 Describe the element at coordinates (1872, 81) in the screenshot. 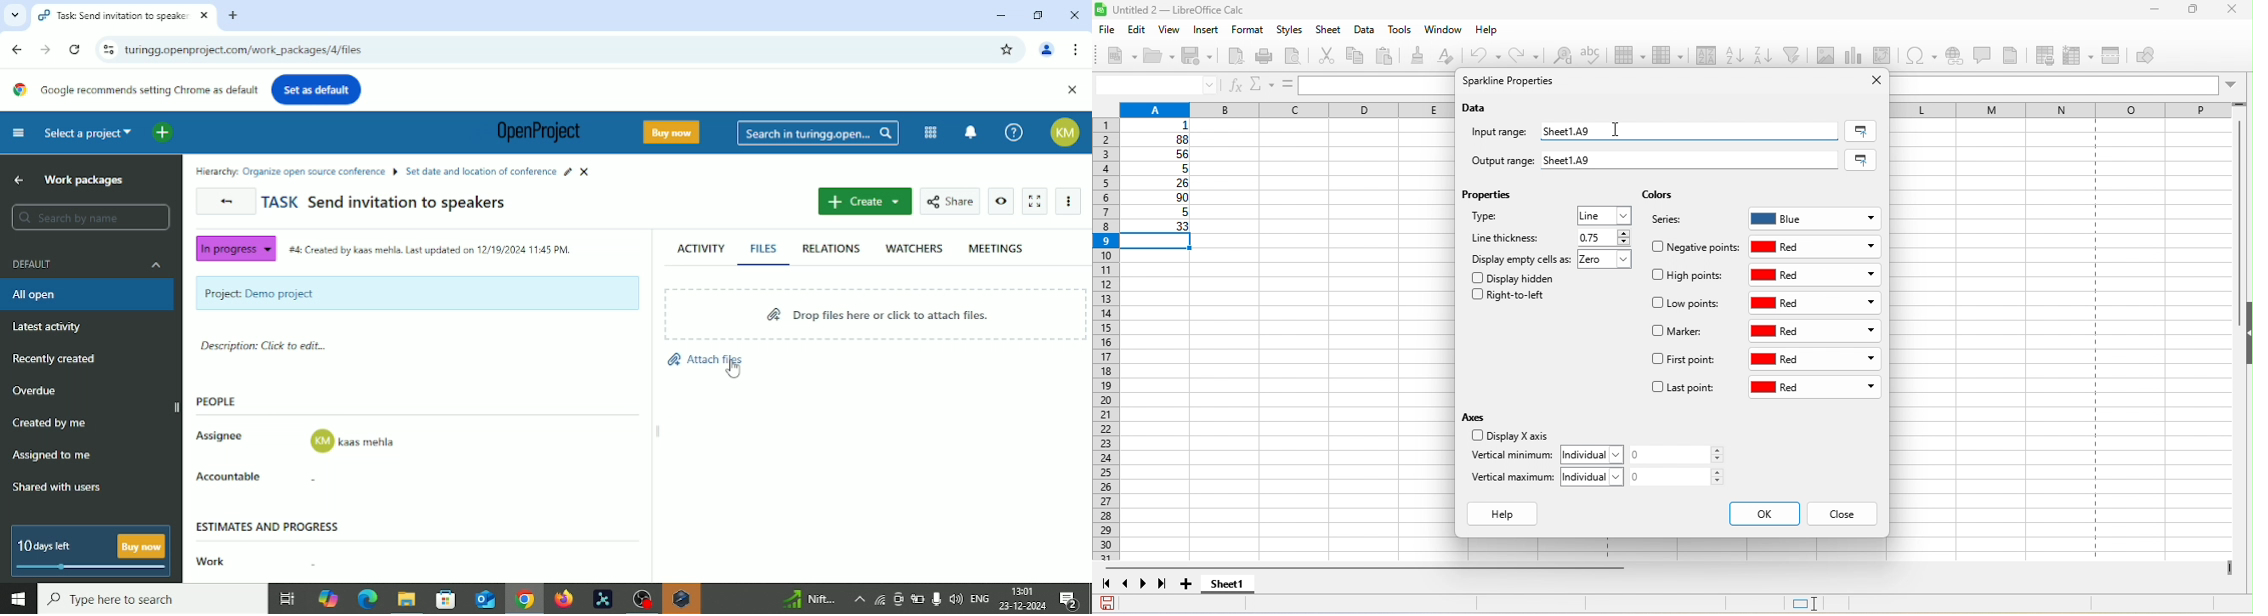

I see `close` at that location.